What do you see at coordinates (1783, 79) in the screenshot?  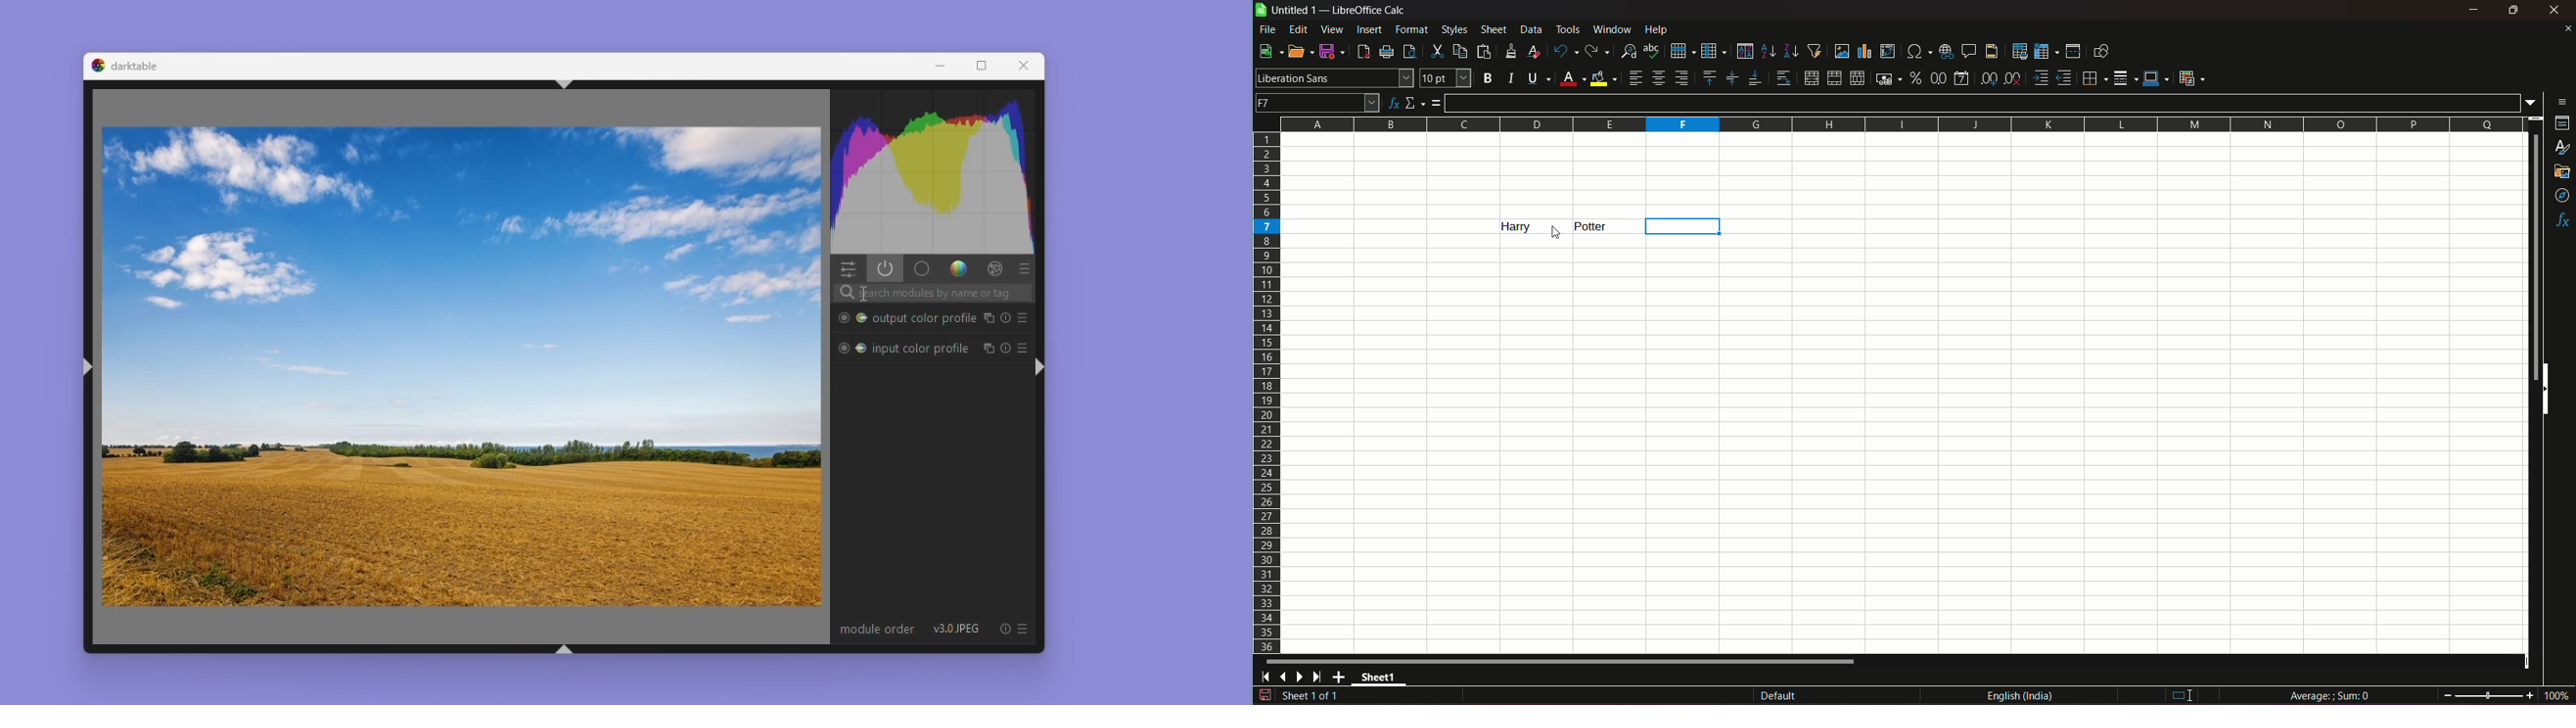 I see `wrap text` at bounding box center [1783, 79].